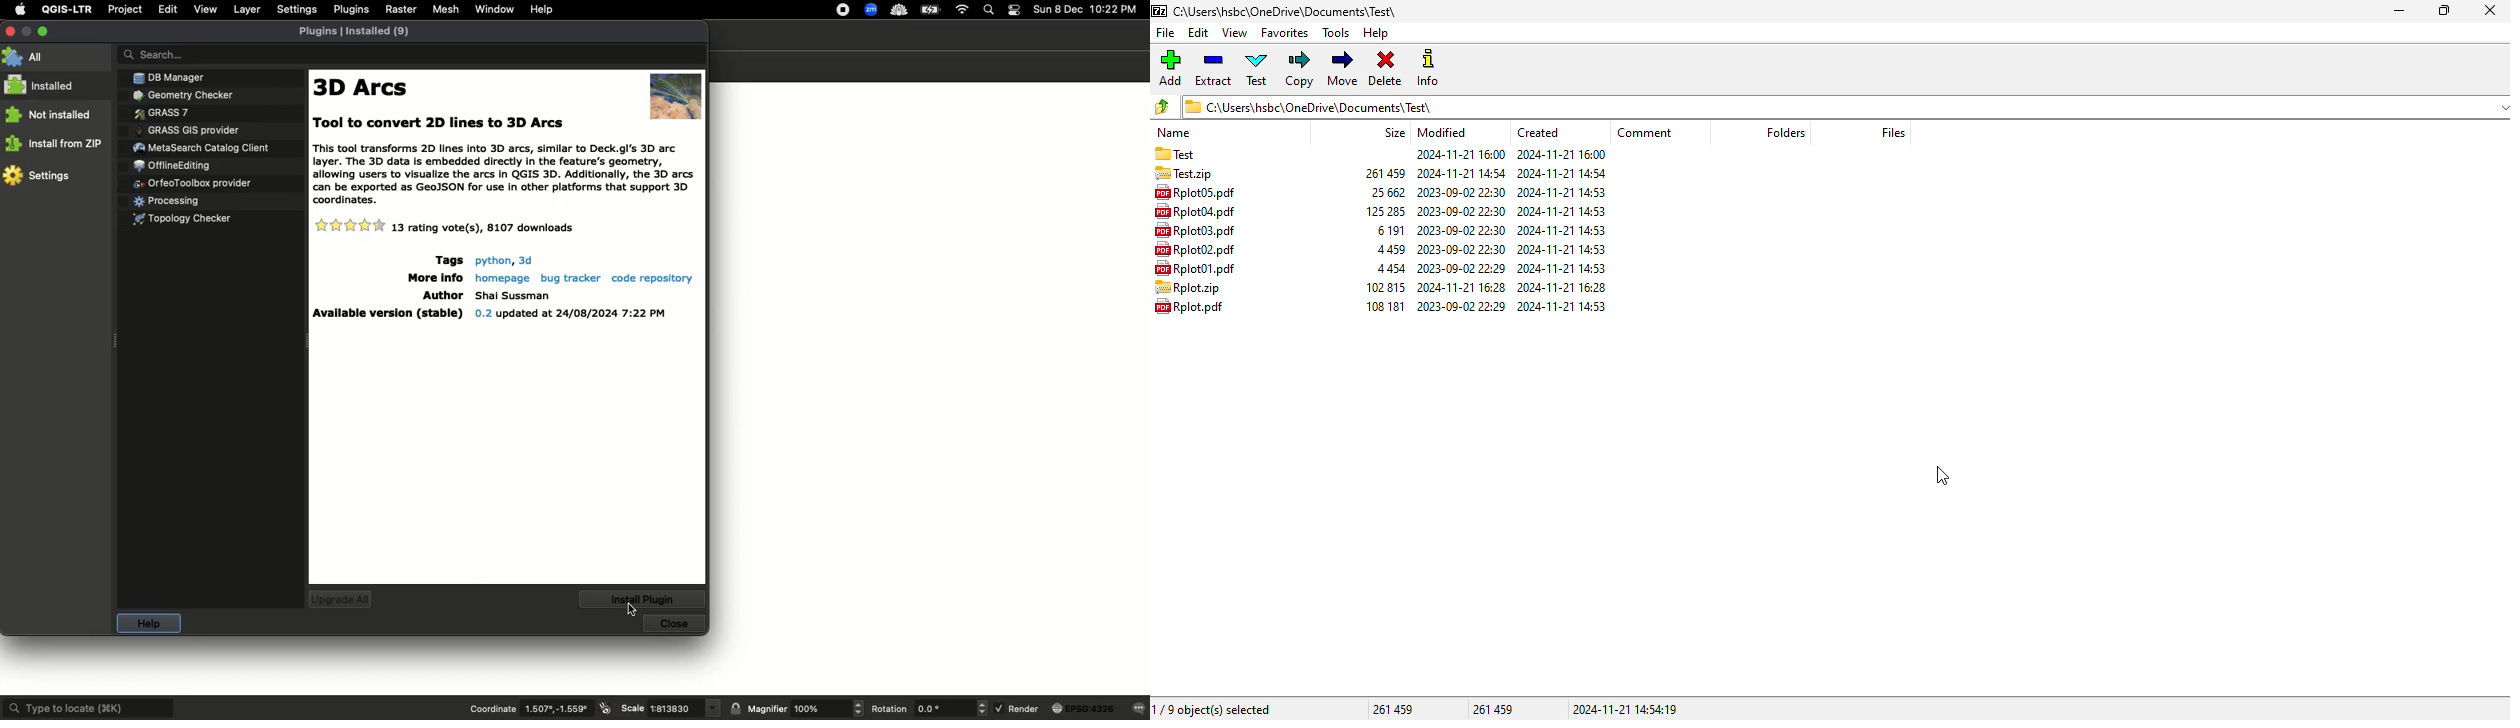 The image size is (2520, 728). Describe the element at coordinates (494, 8) in the screenshot. I see `Window` at that location.